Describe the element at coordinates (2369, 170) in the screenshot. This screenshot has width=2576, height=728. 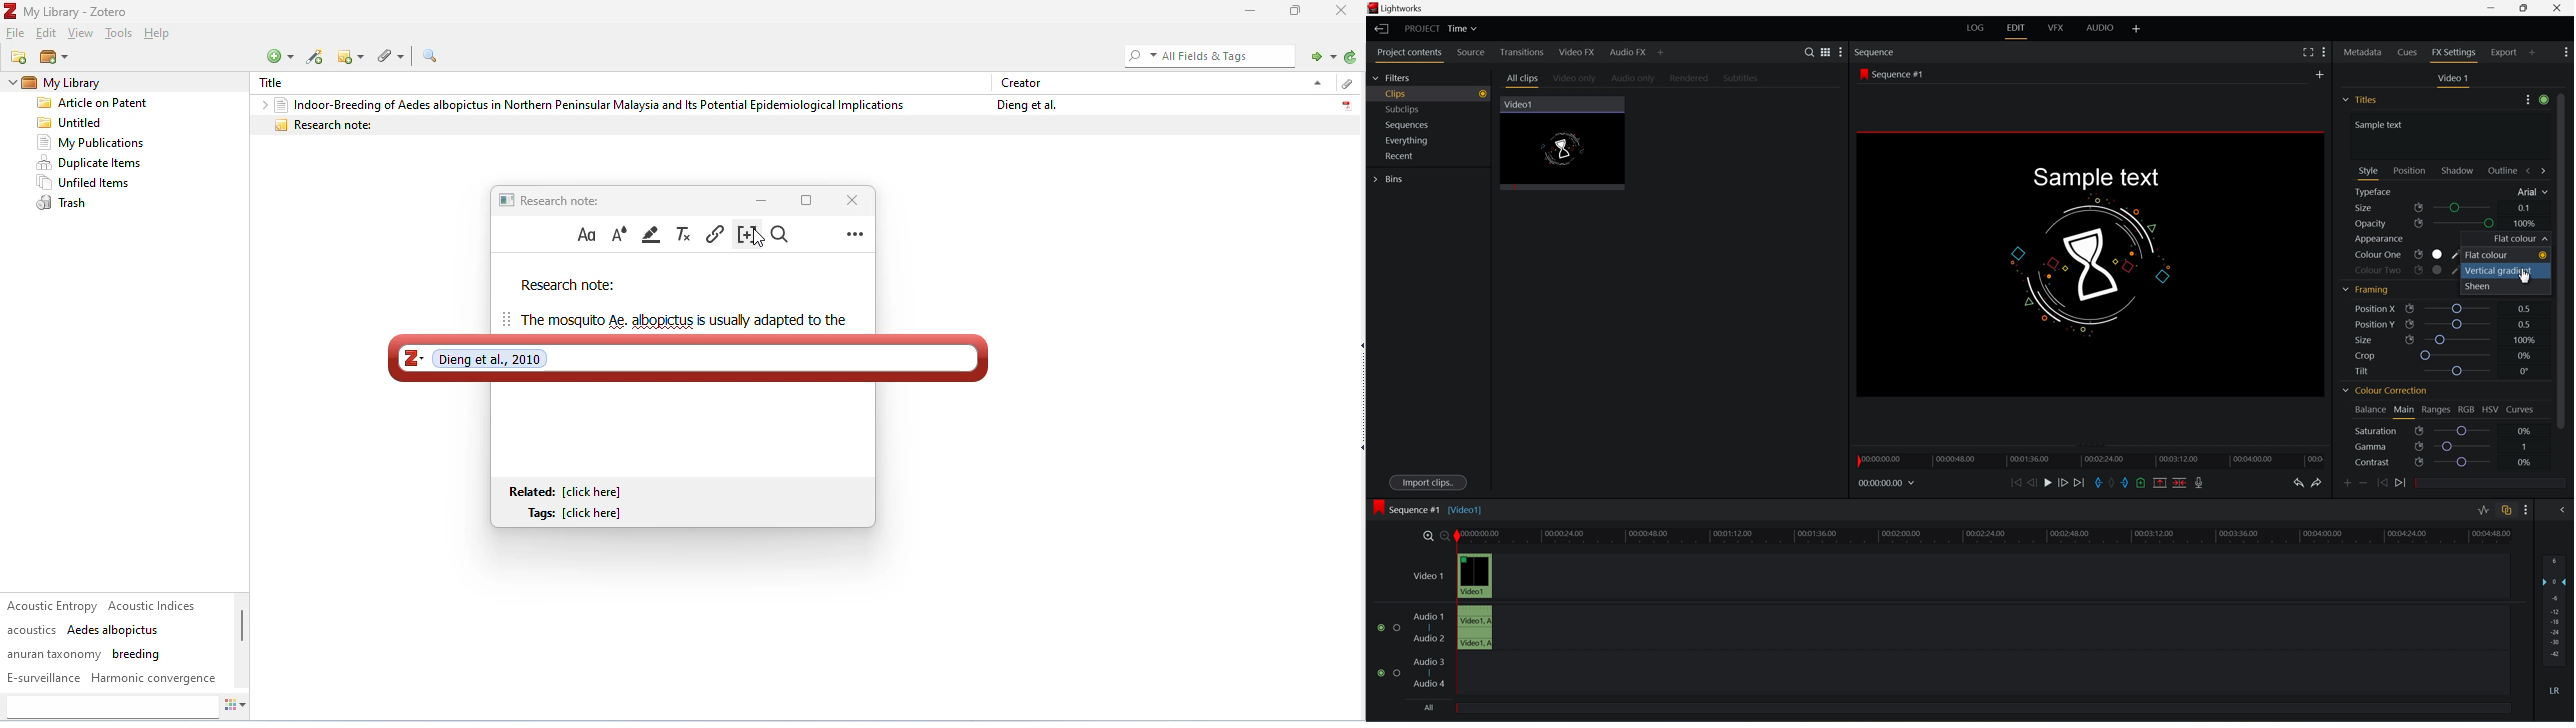
I see `style` at that location.